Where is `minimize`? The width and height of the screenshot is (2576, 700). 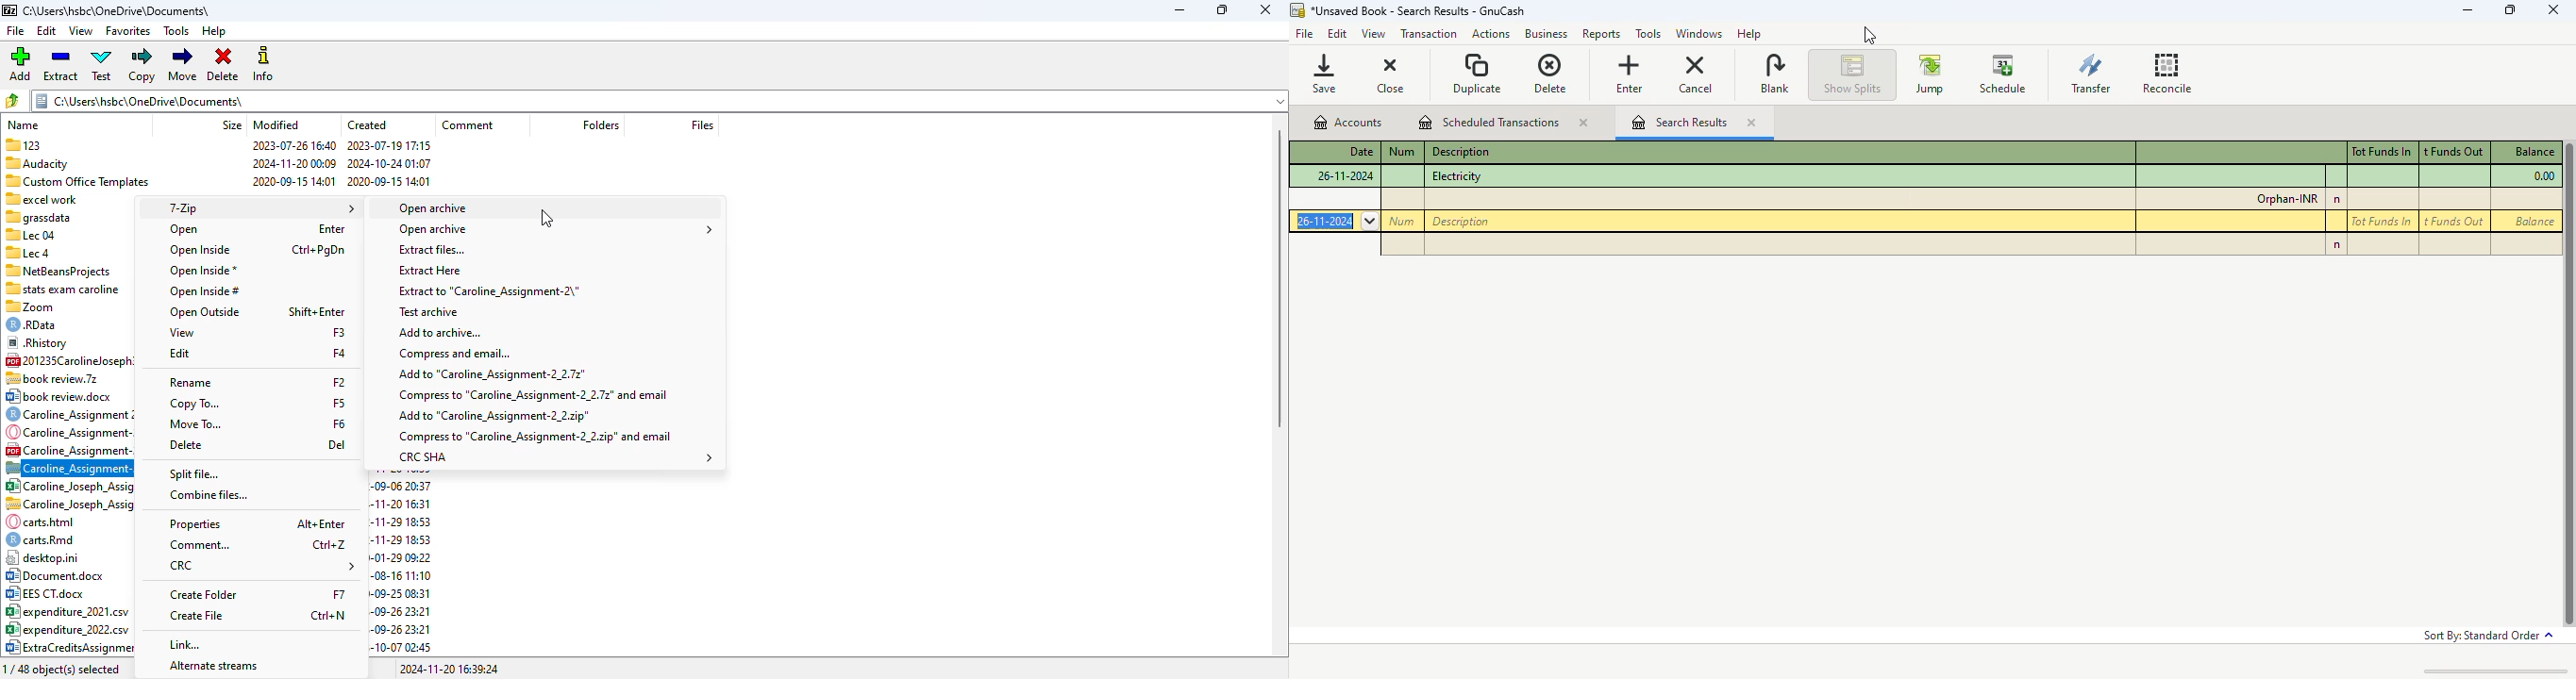
minimize is located at coordinates (1179, 10).